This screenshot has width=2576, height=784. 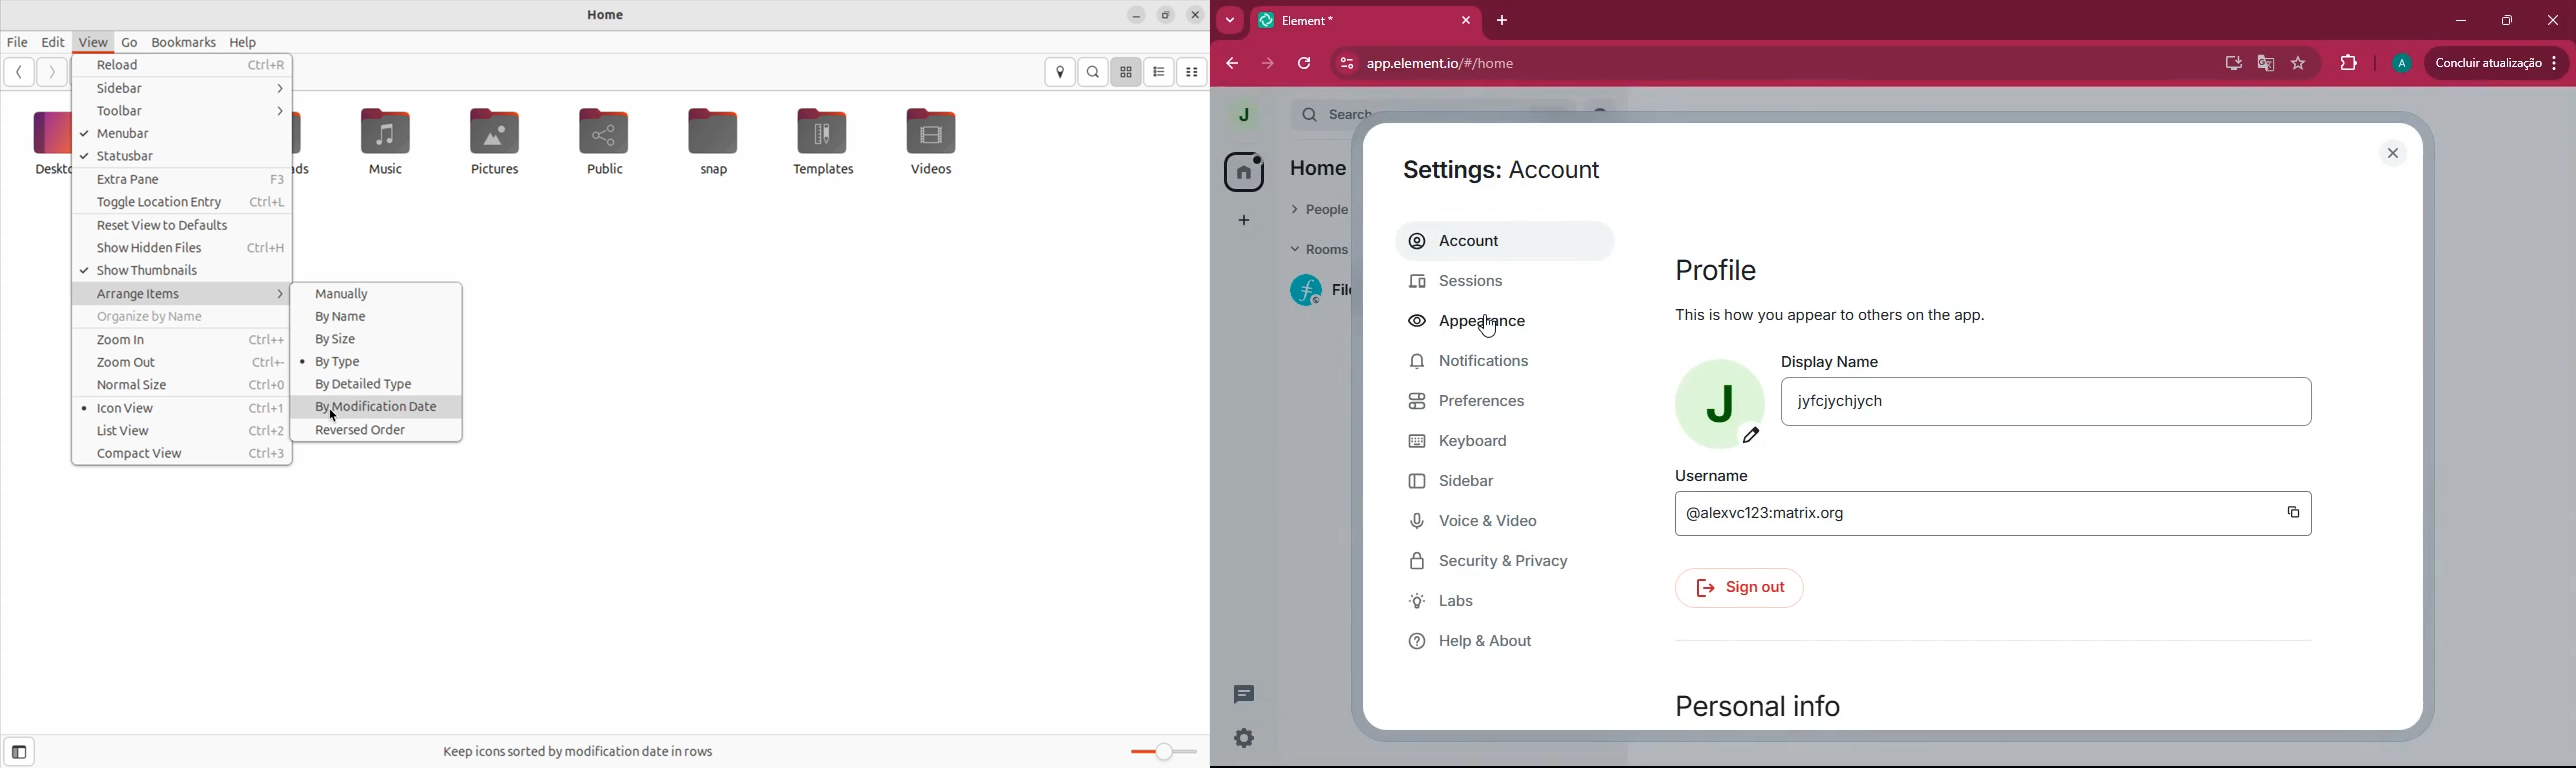 I want to click on appearance, so click(x=1483, y=323).